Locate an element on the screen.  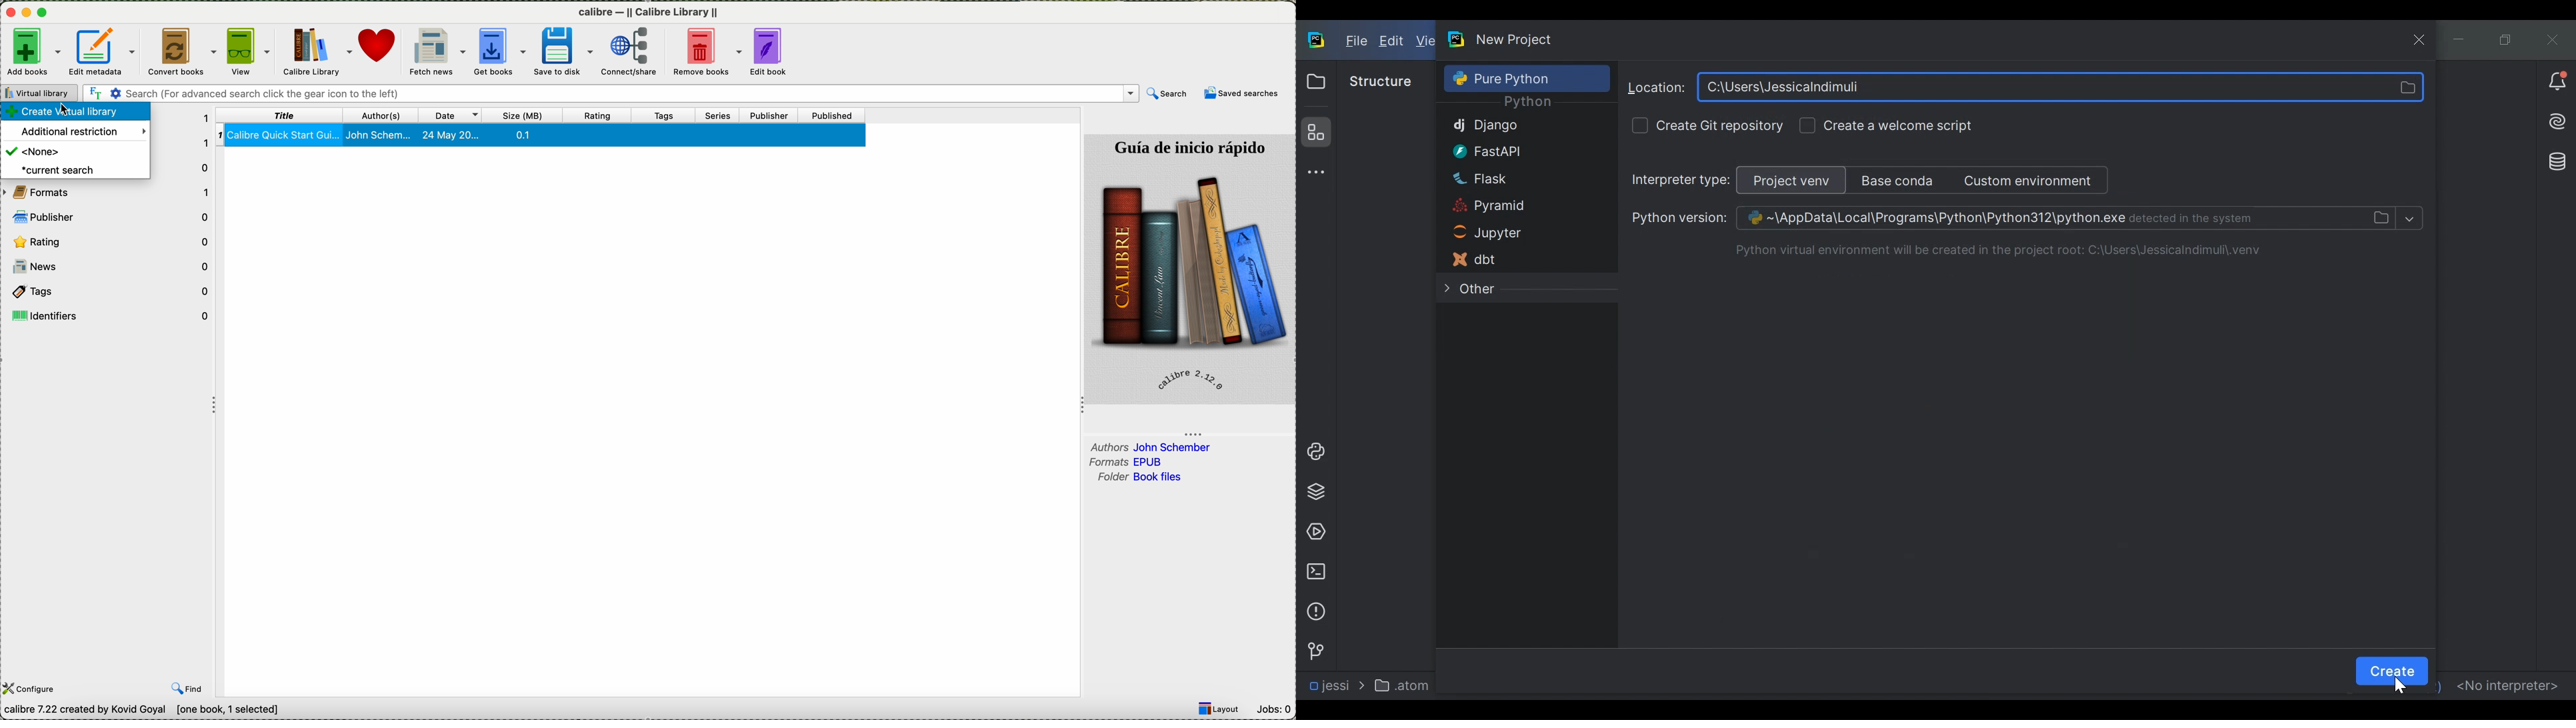
additional restriction is located at coordinates (83, 133).